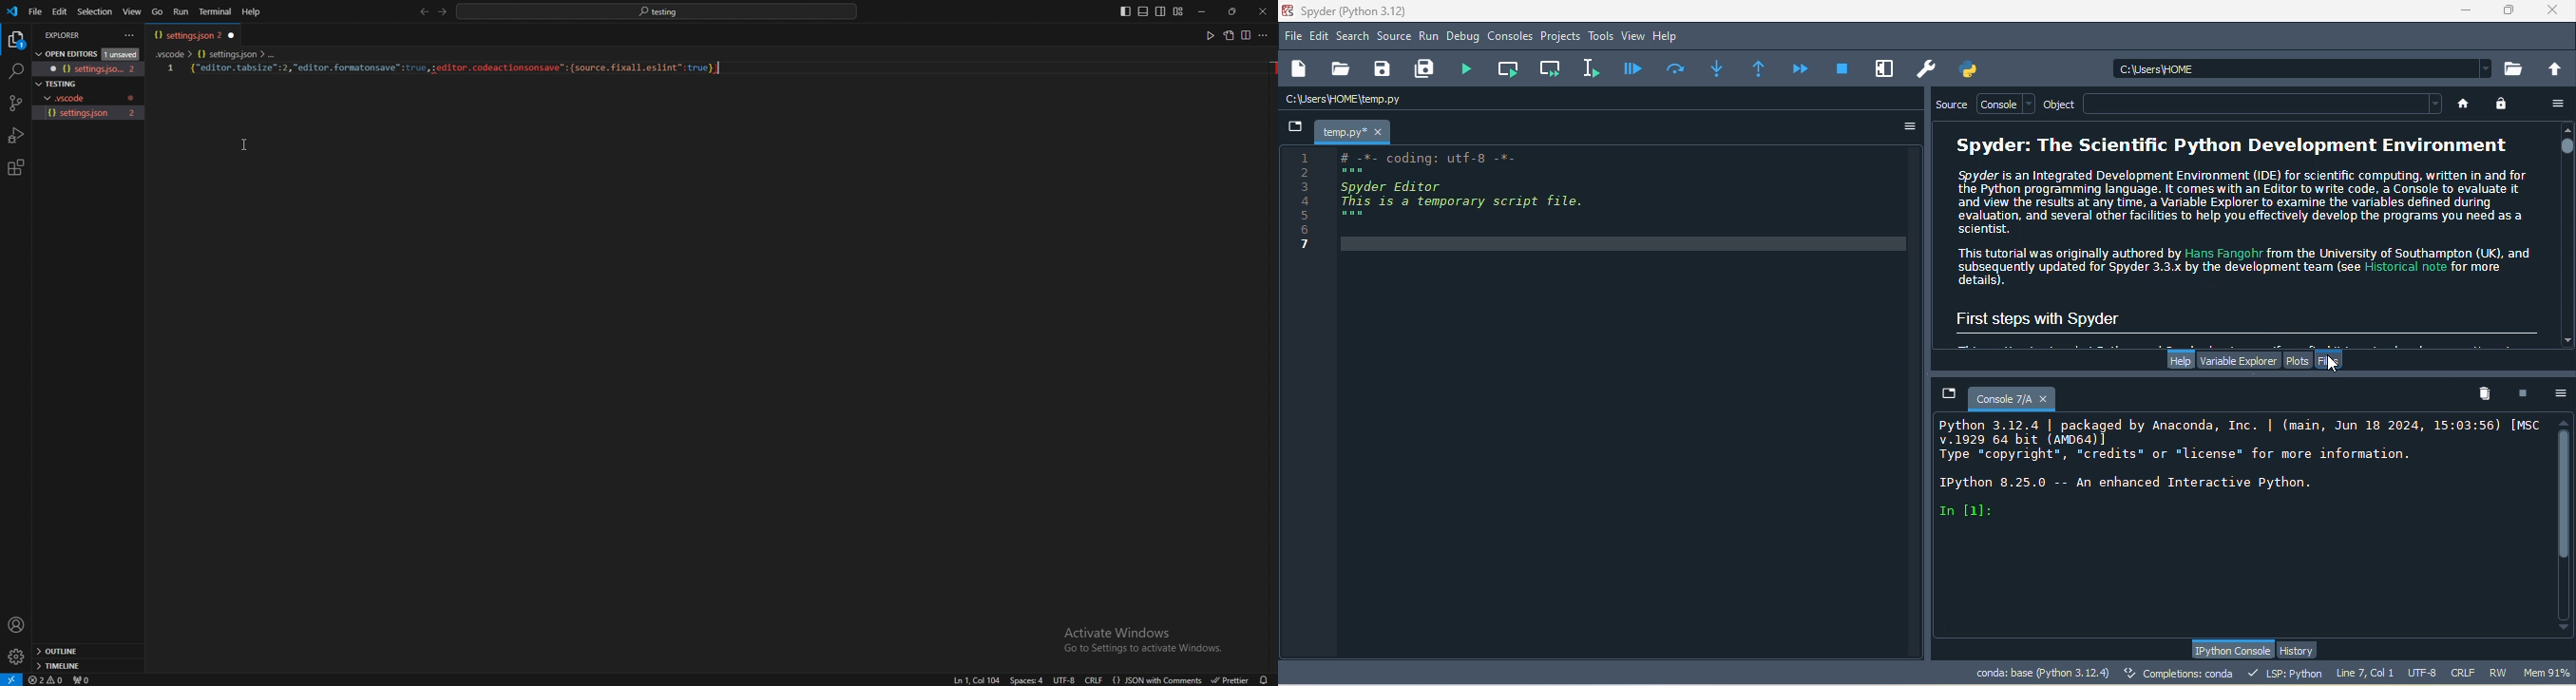  Describe the element at coordinates (2337, 365) in the screenshot. I see `cursor` at that location.